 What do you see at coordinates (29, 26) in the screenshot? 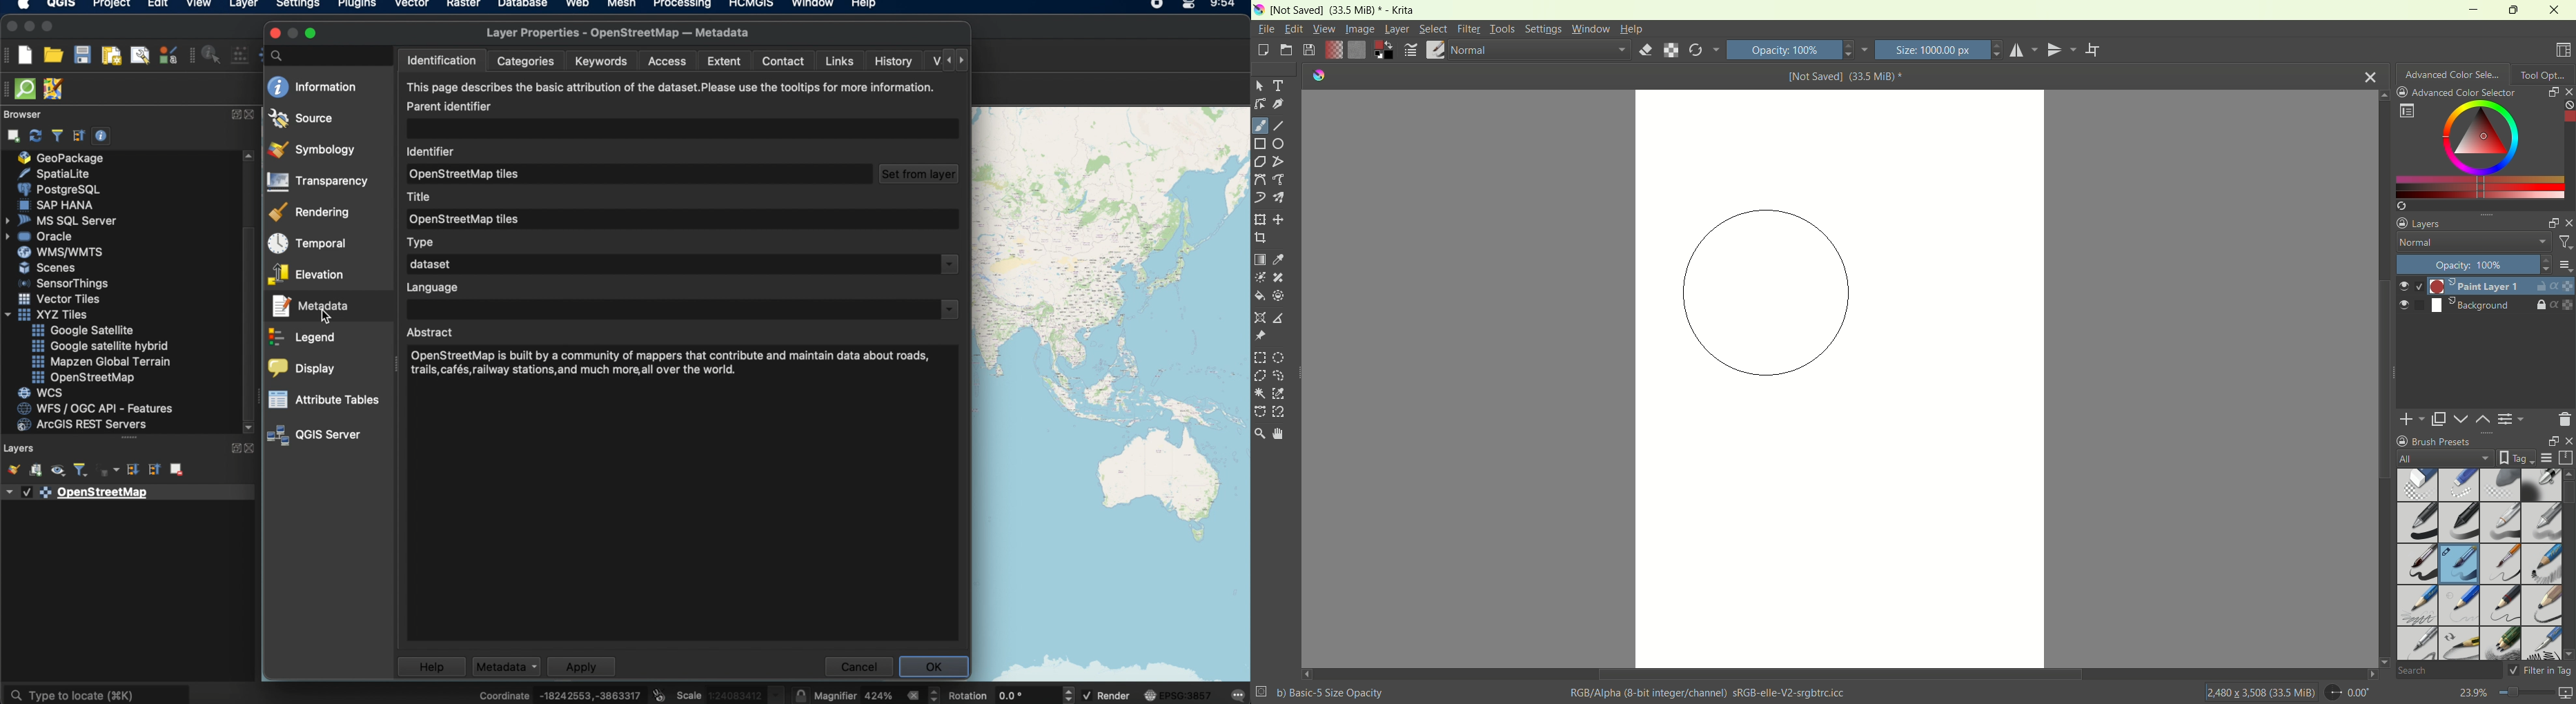
I see `minimize` at bounding box center [29, 26].